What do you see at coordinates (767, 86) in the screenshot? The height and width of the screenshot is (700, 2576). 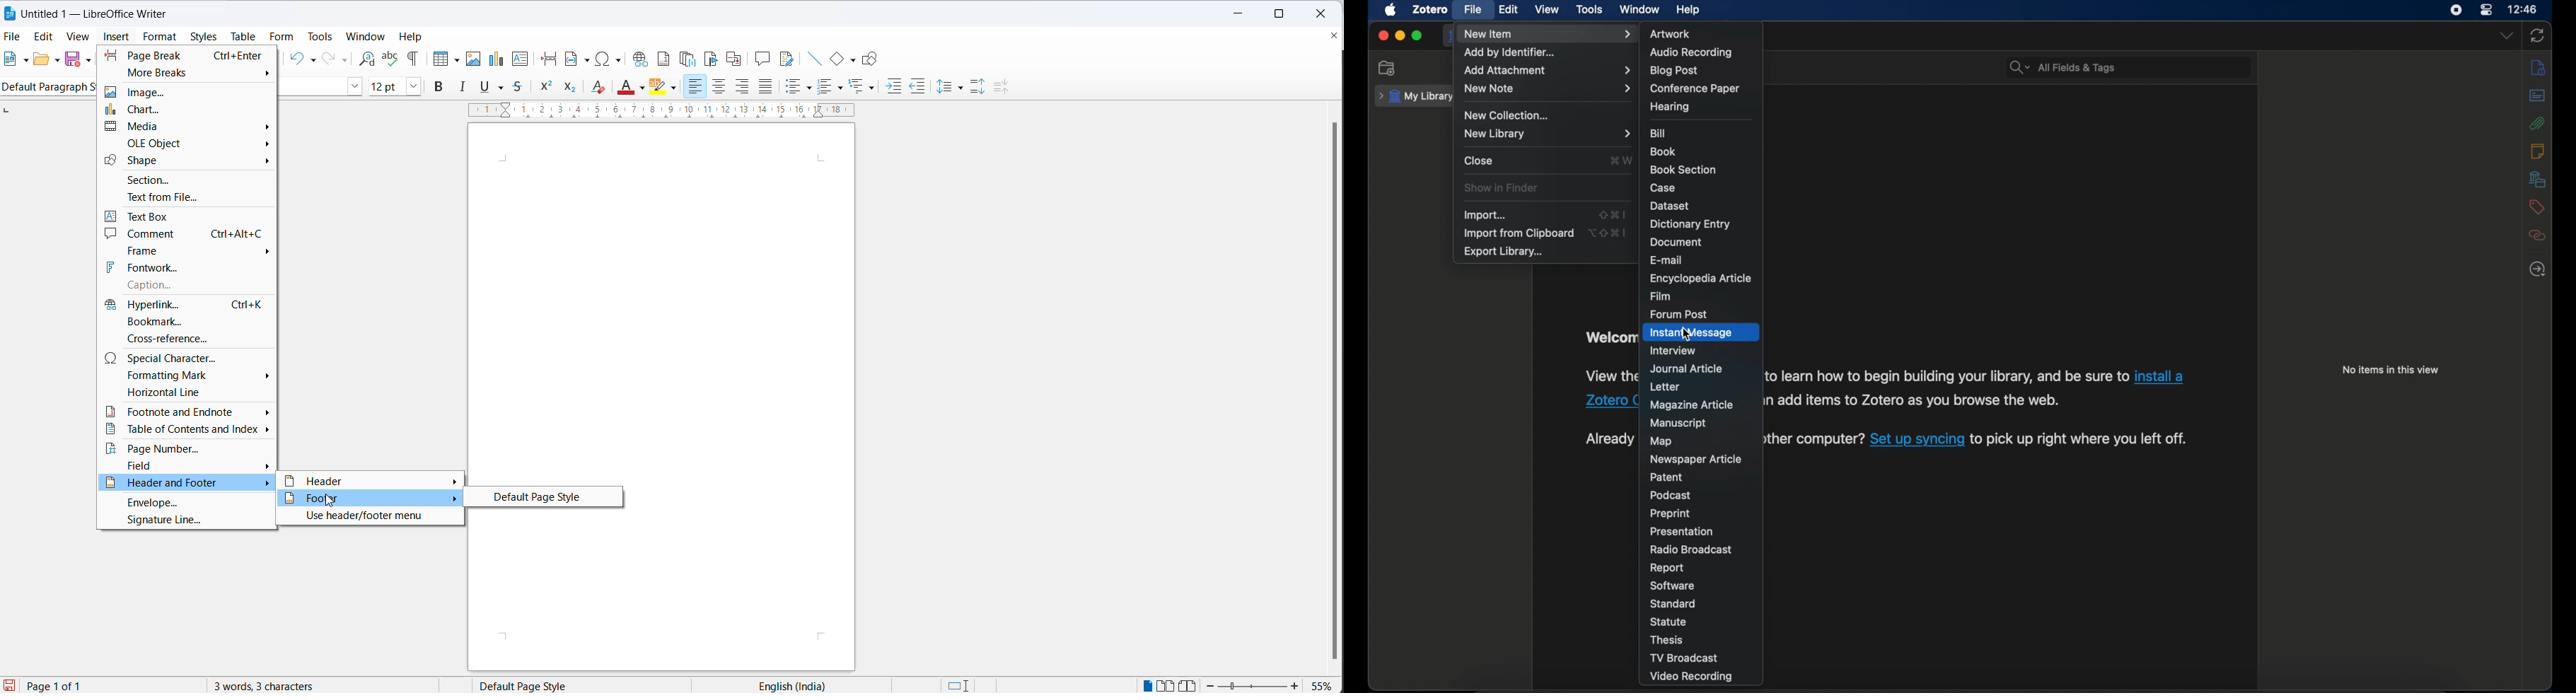 I see `justified` at bounding box center [767, 86].